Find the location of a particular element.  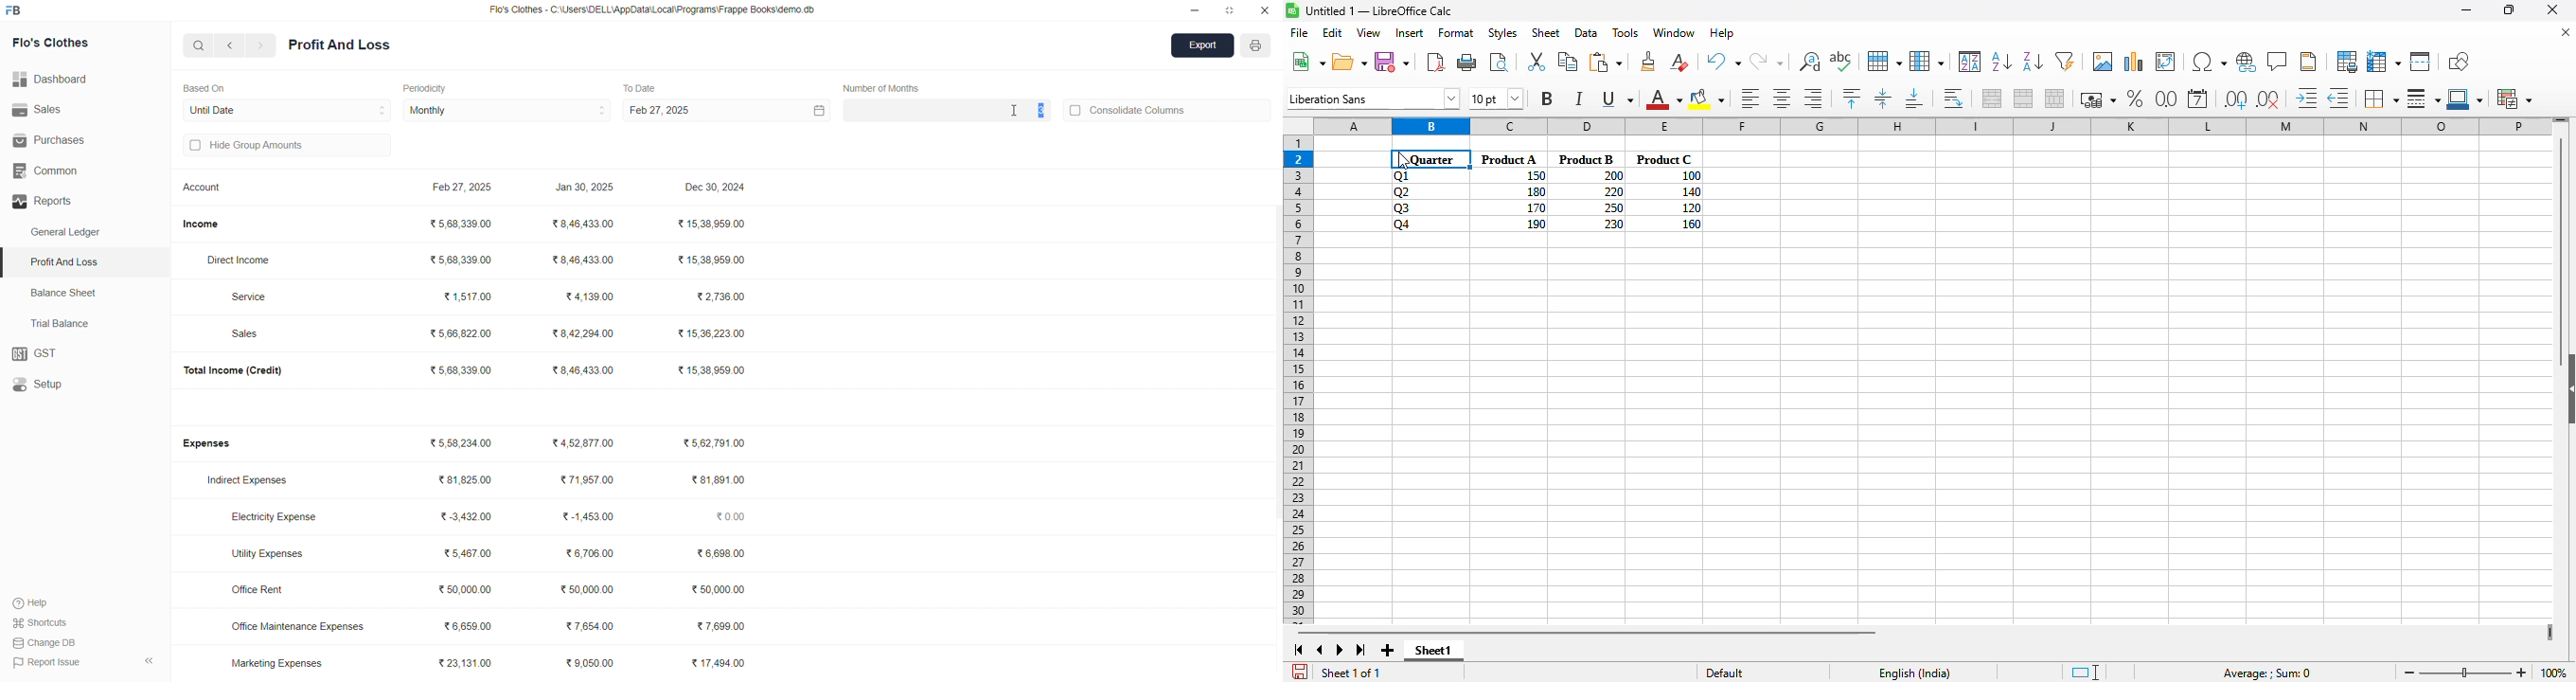

₹ 7,654.00 is located at coordinates (590, 625).